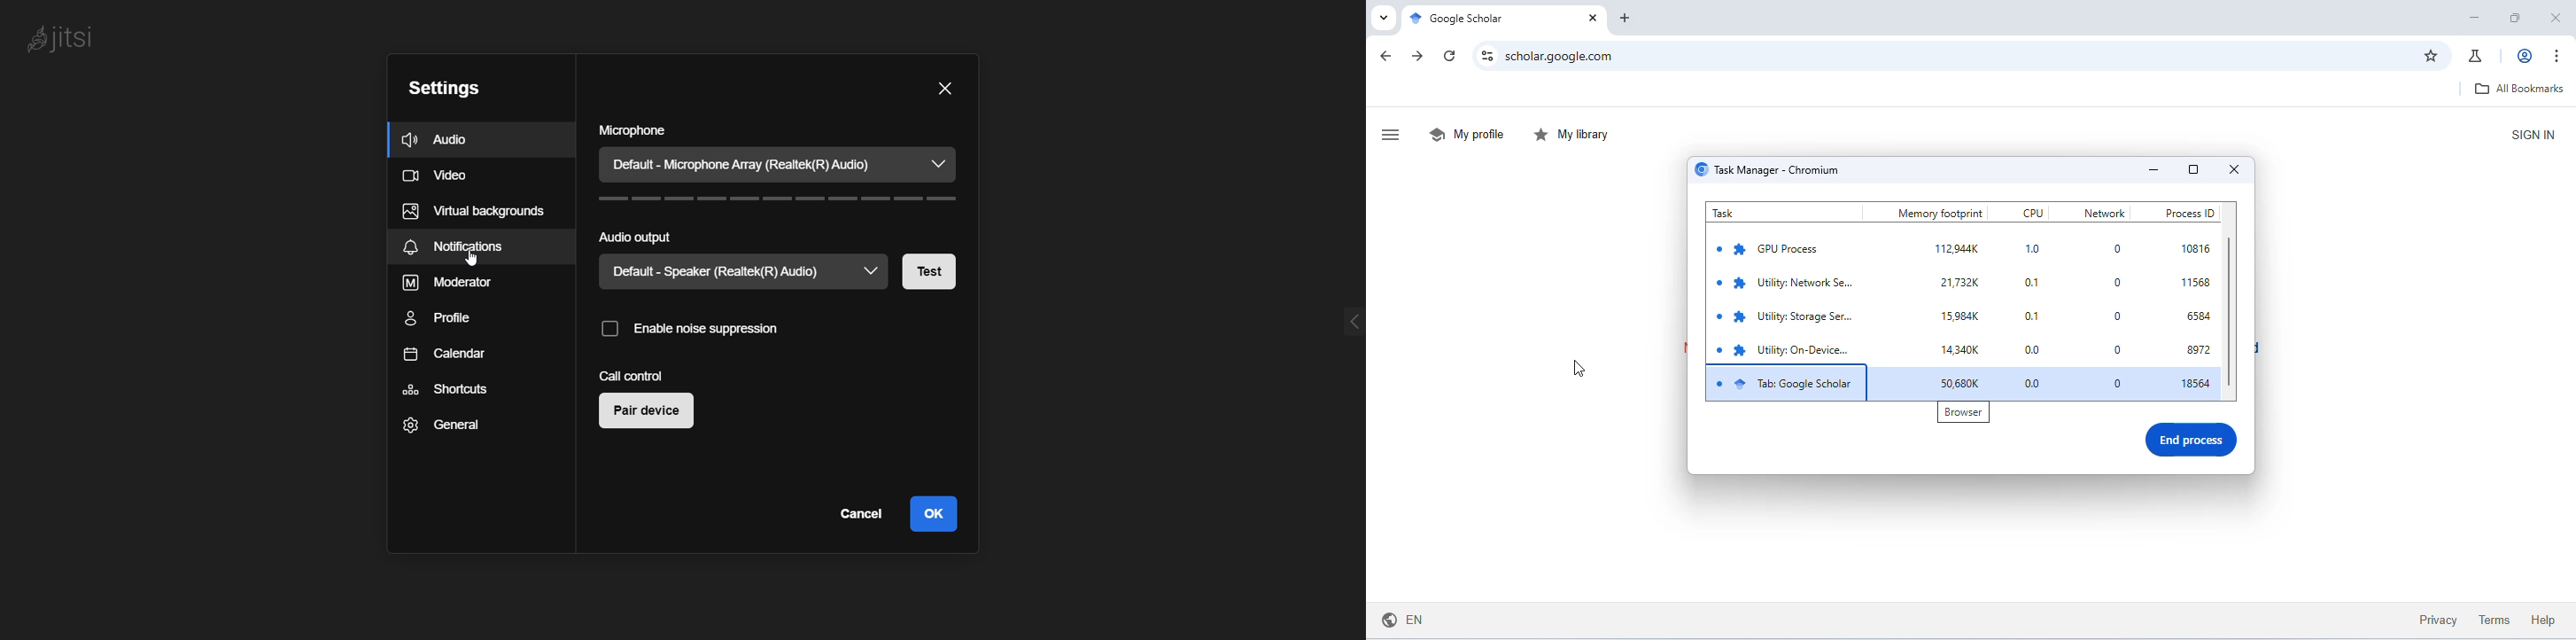 The image size is (2576, 644). Describe the element at coordinates (2232, 316) in the screenshot. I see `vertical scroll bar` at that location.